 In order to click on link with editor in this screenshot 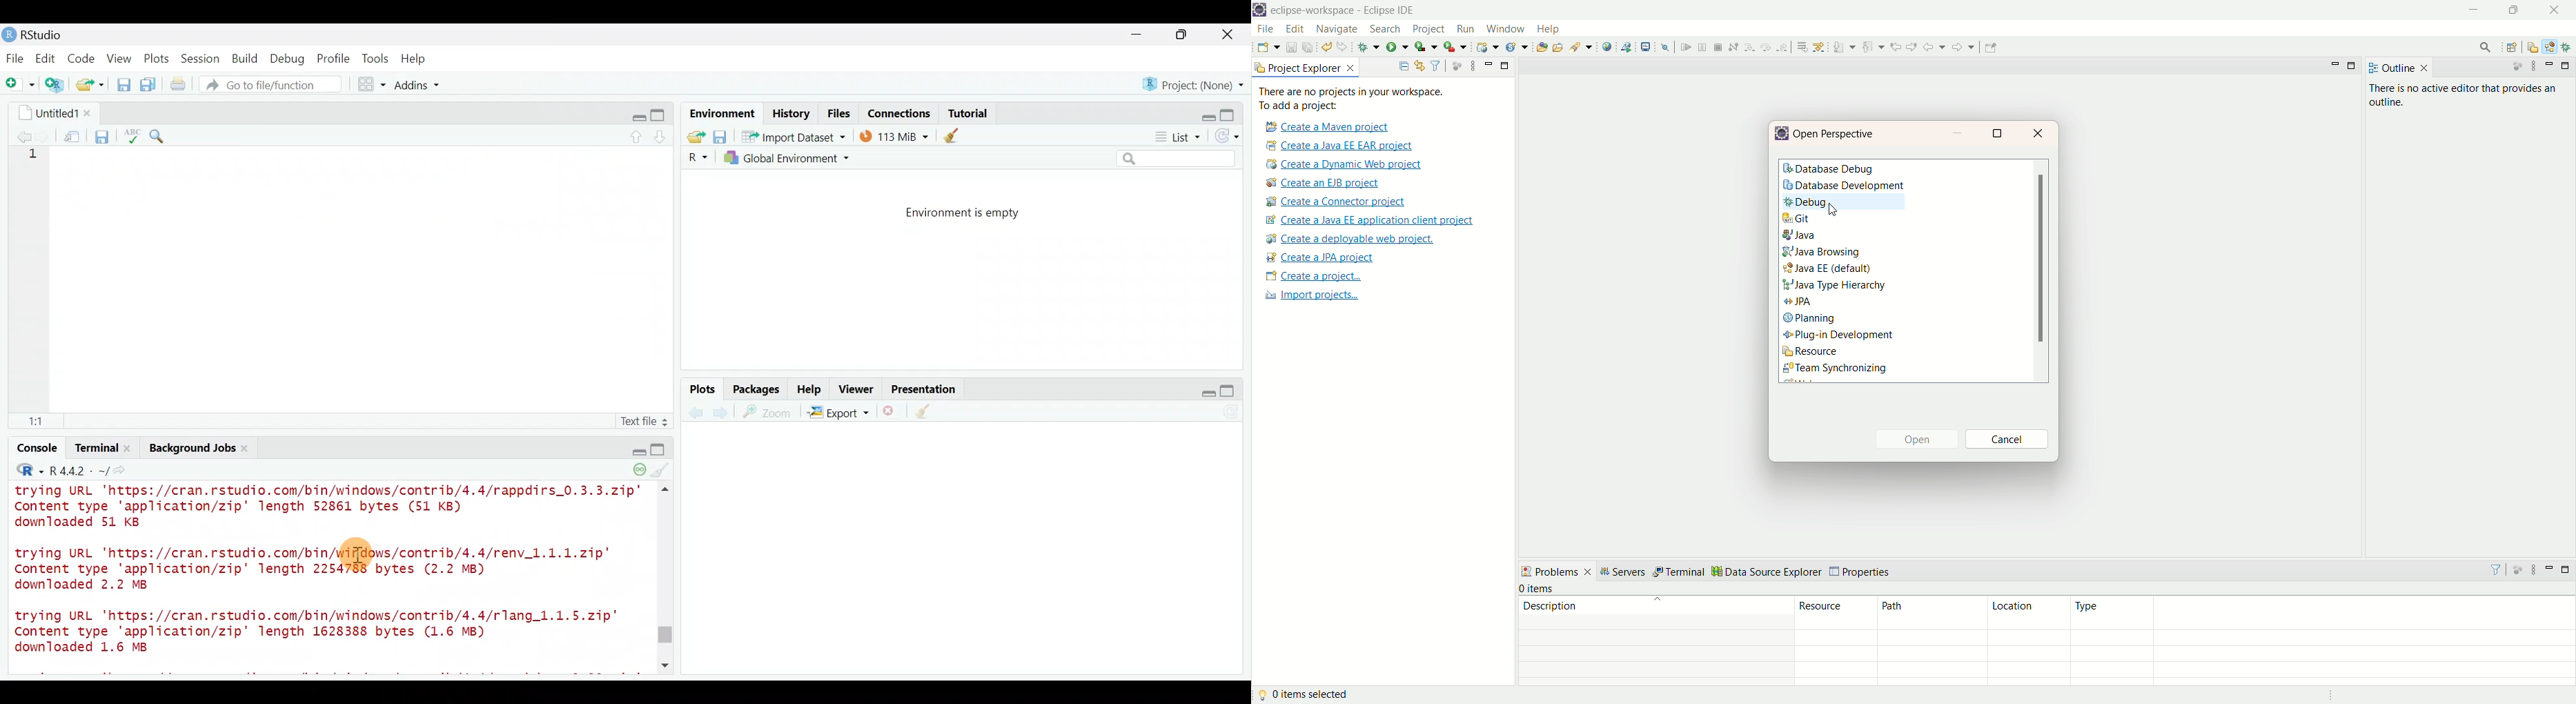, I will do `click(1420, 65)`.